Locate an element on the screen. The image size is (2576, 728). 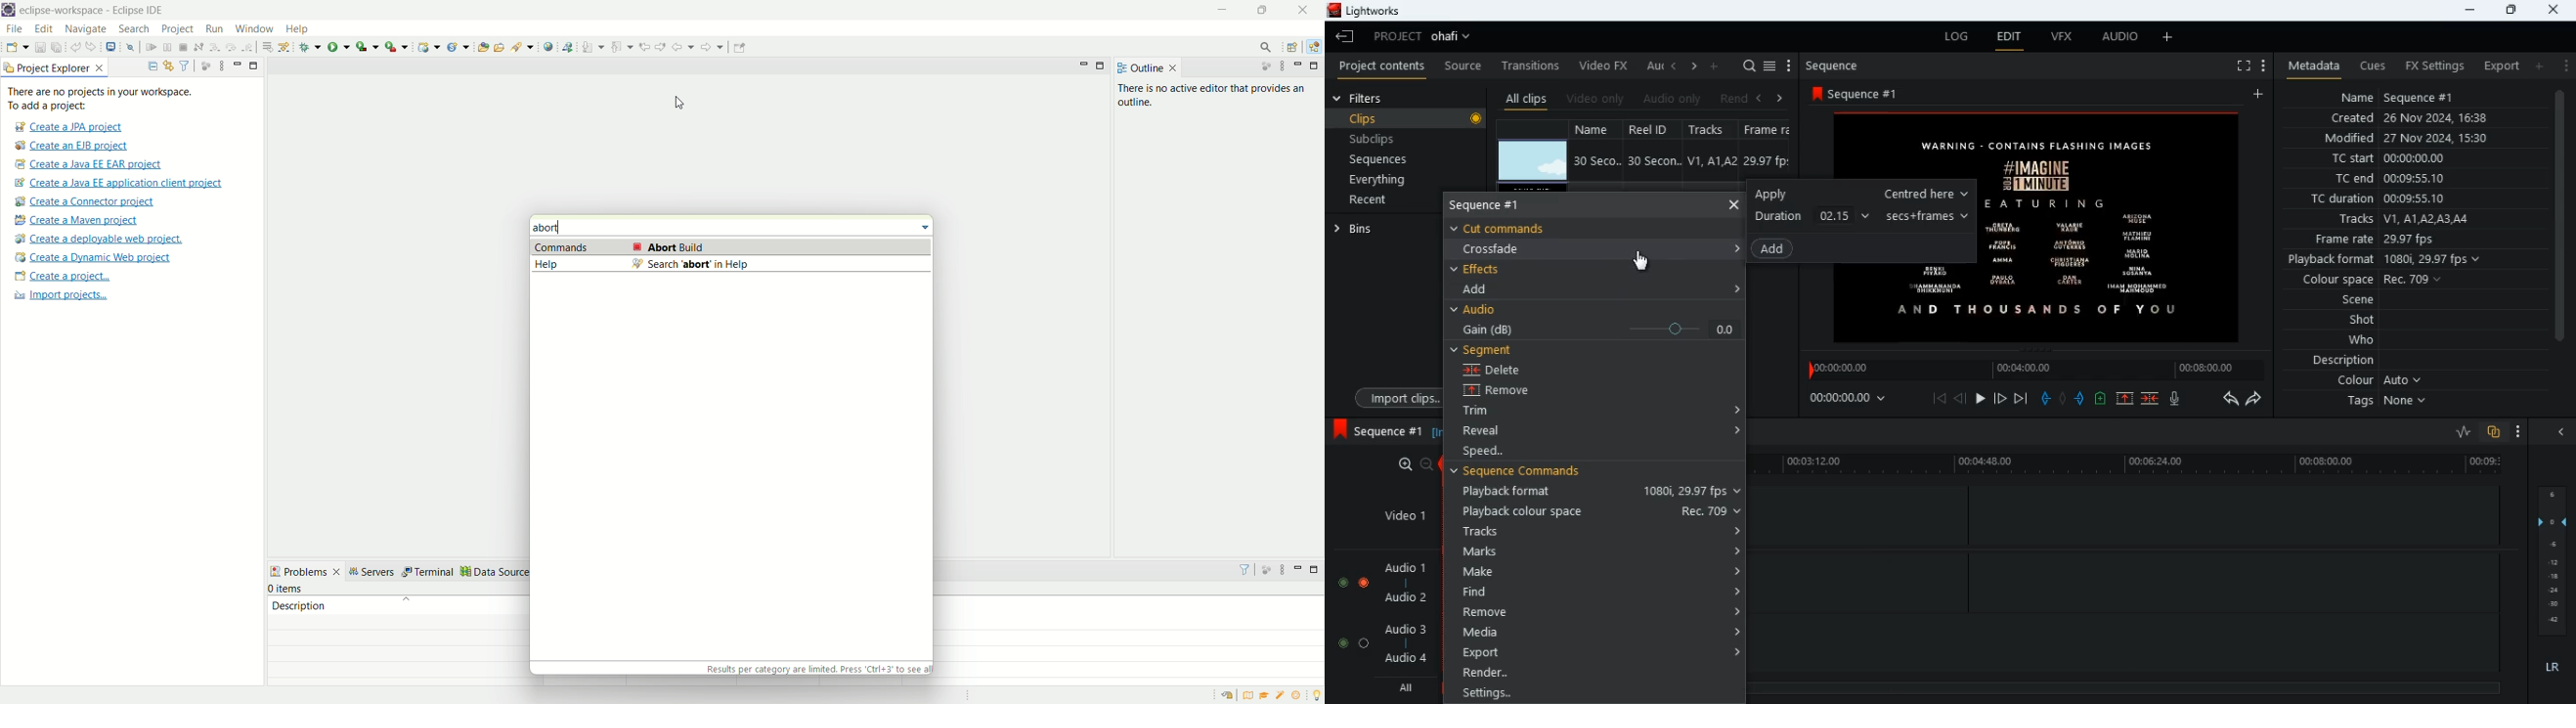
add is located at coordinates (1484, 288).